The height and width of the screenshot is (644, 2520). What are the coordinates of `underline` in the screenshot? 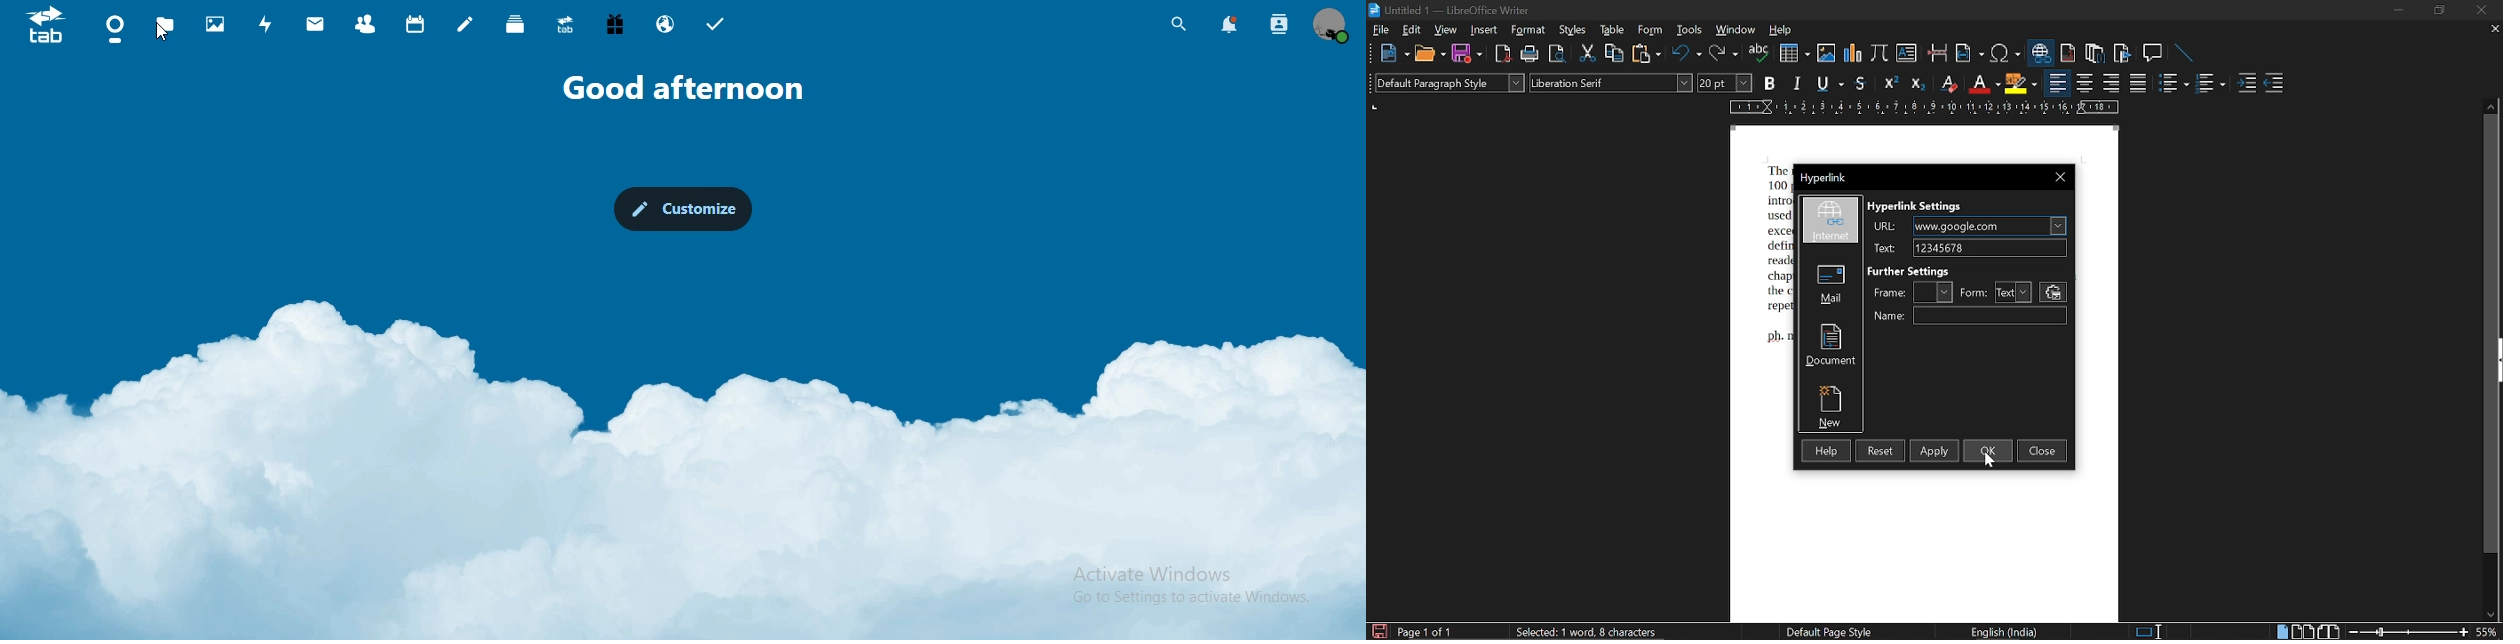 It's located at (1829, 83).